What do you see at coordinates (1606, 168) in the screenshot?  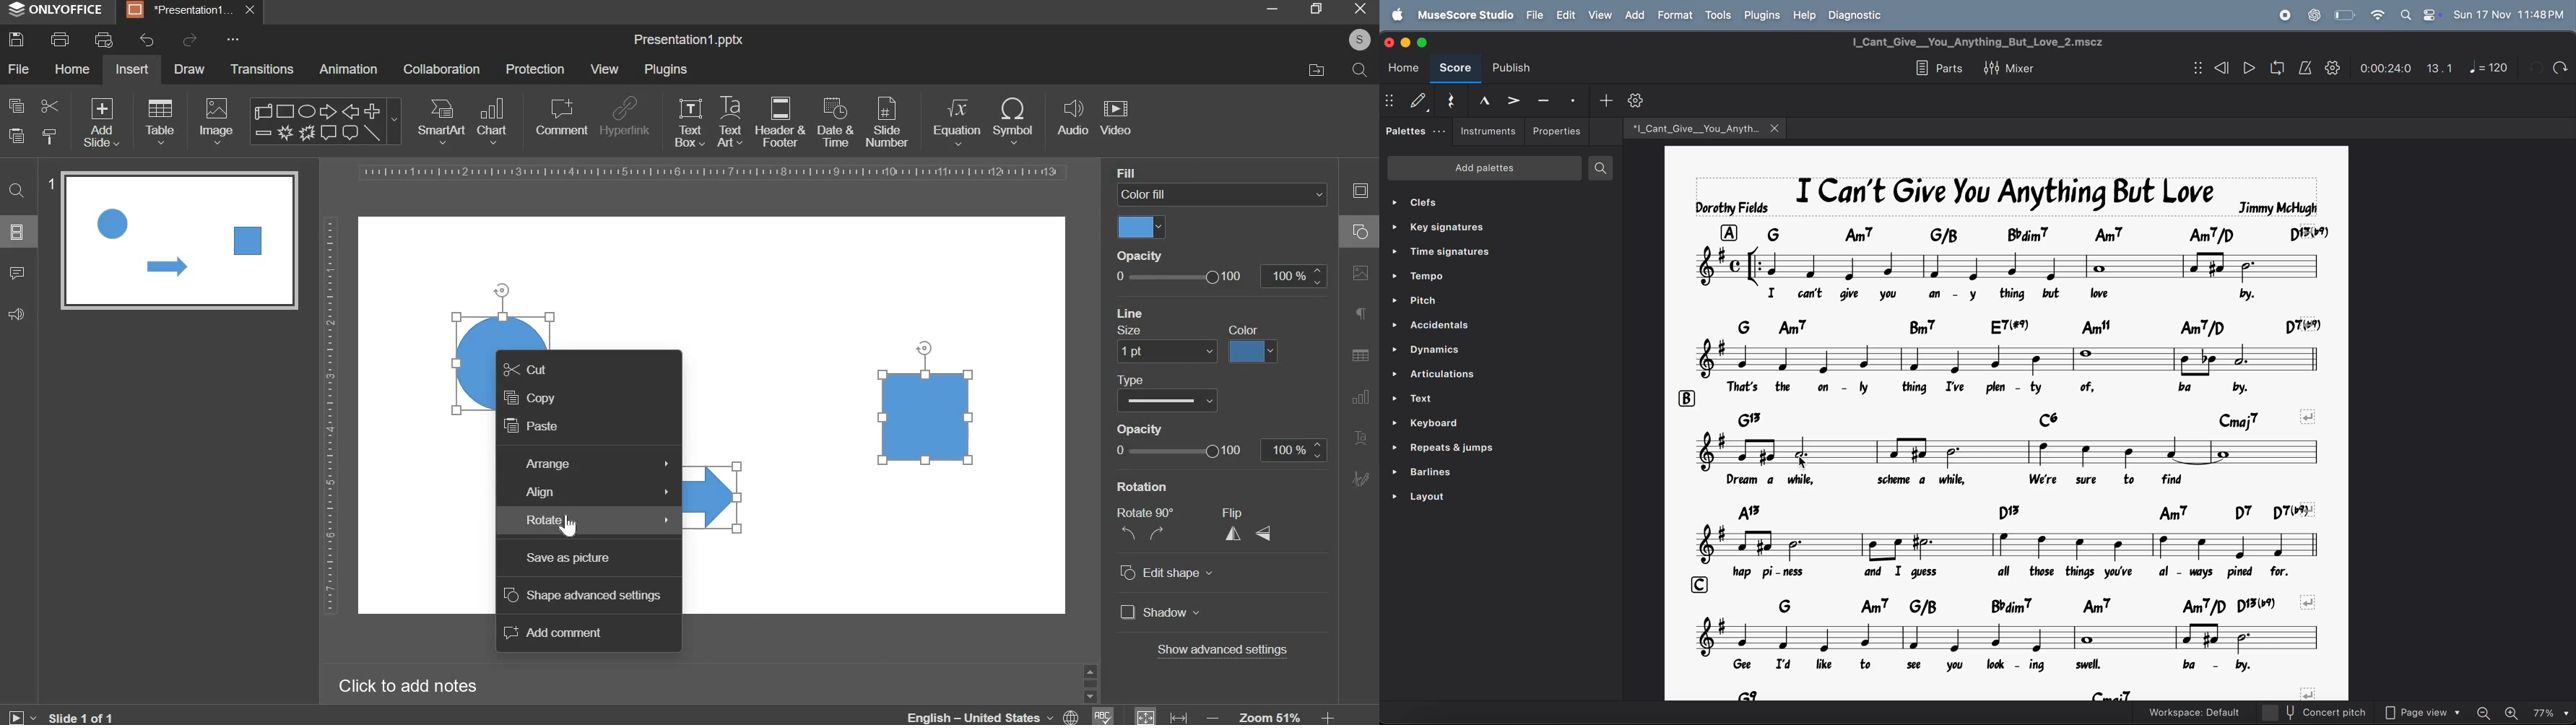 I see `search` at bounding box center [1606, 168].